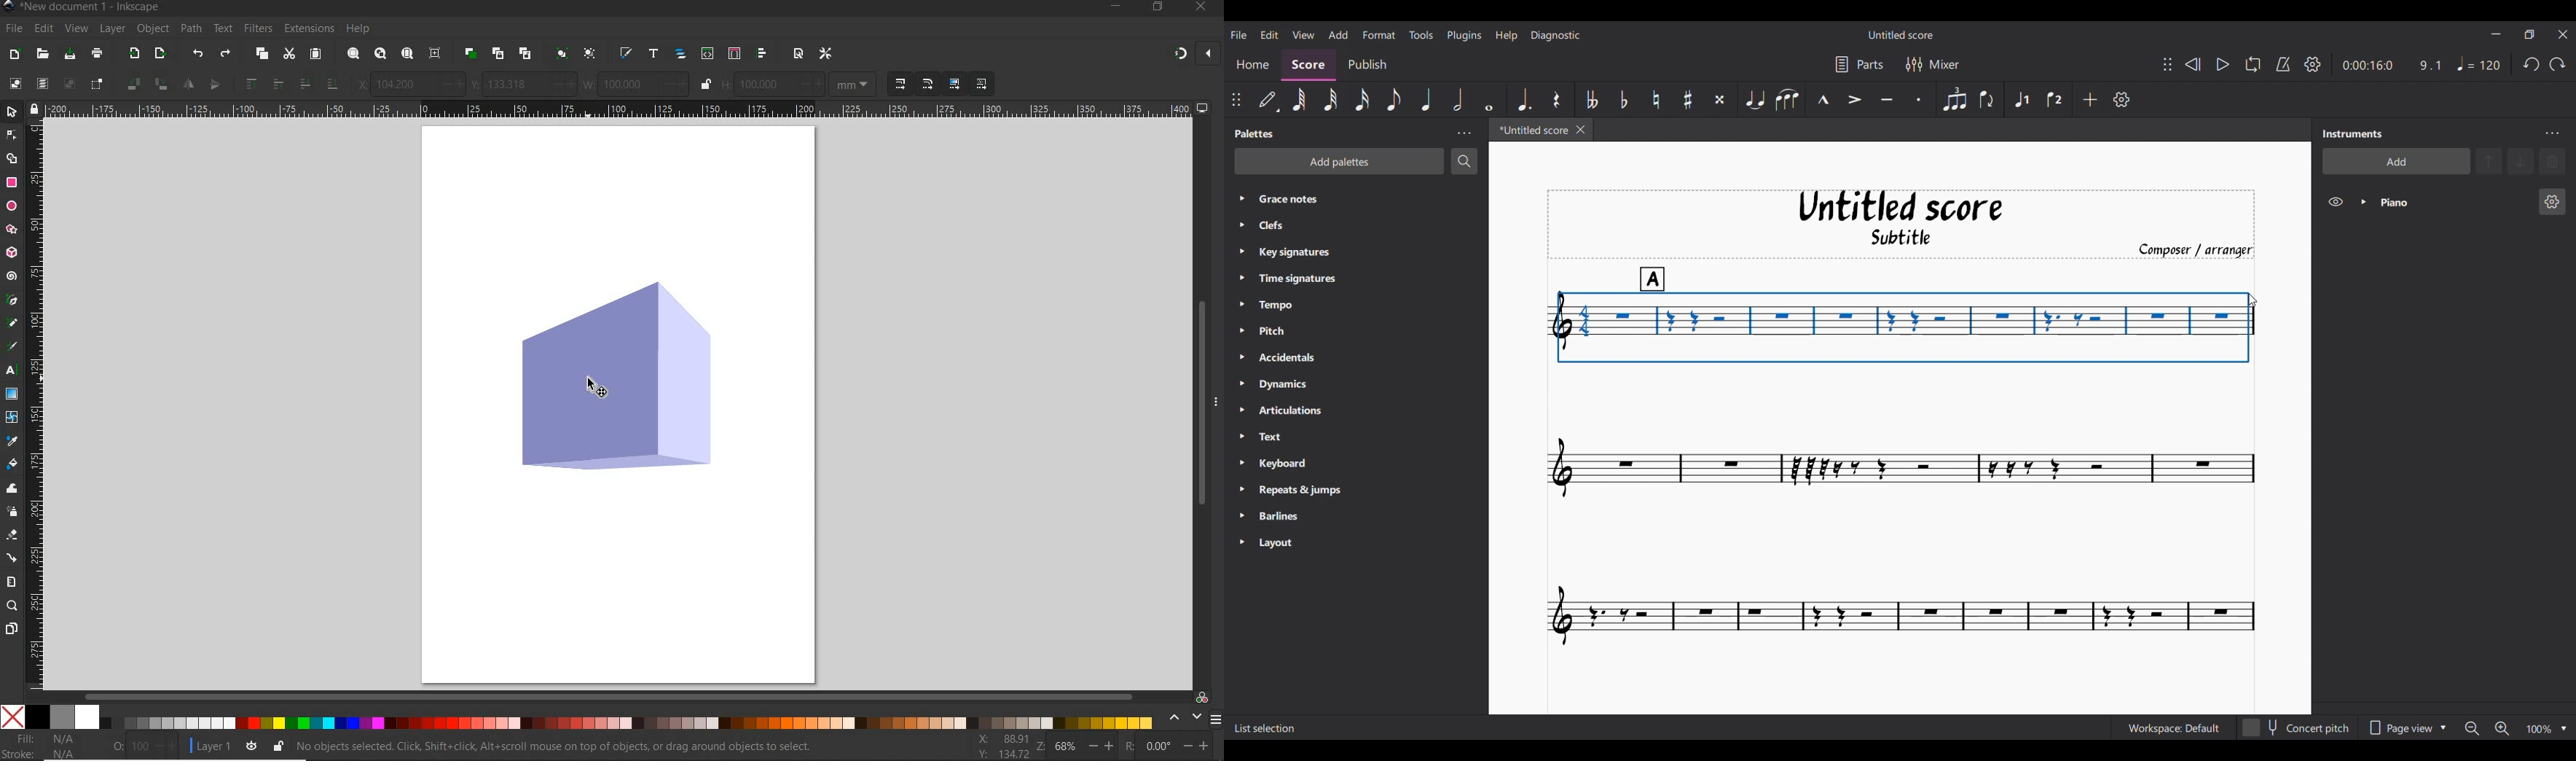 Image resolution: width=2576 pixels, height=784 pixels. What do you see at coordinates (1915, 237) in the screenshot?
I see `Subtitle` at bounding box center [1915, 237].